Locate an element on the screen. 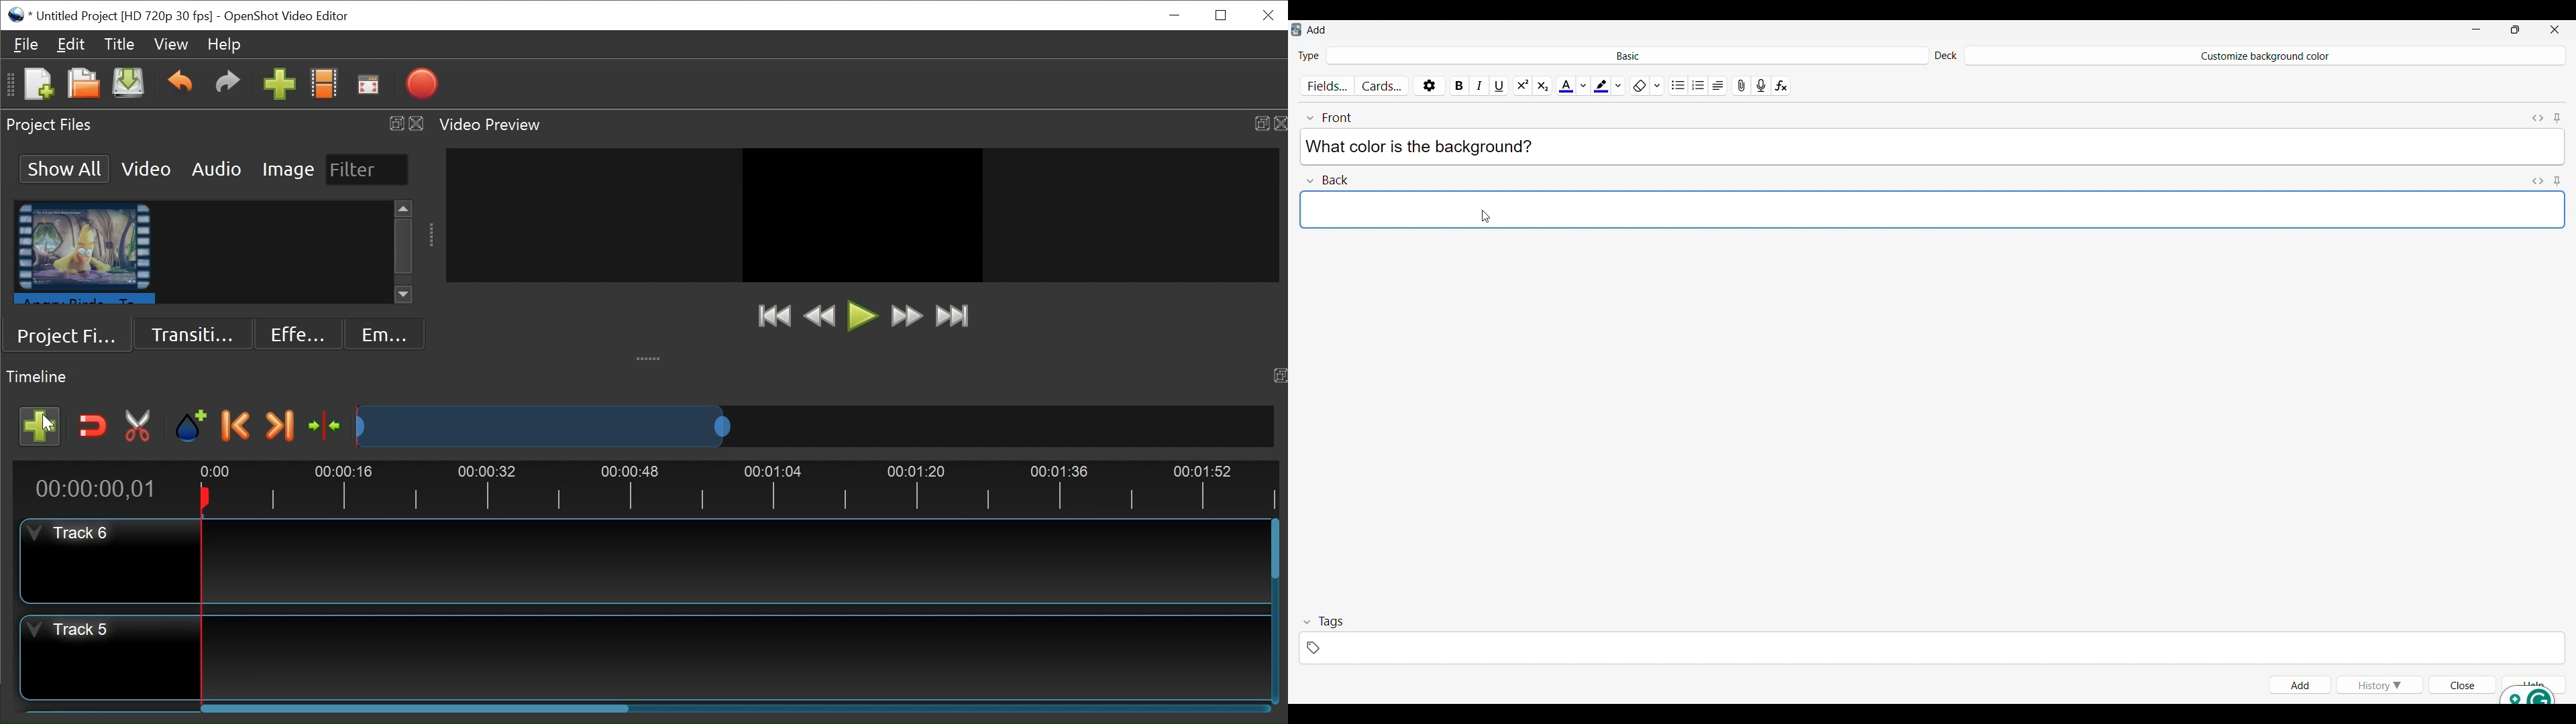 This screenshot has width=2576, height=728. Toggle sticky is located at coordinates (2557, 180).